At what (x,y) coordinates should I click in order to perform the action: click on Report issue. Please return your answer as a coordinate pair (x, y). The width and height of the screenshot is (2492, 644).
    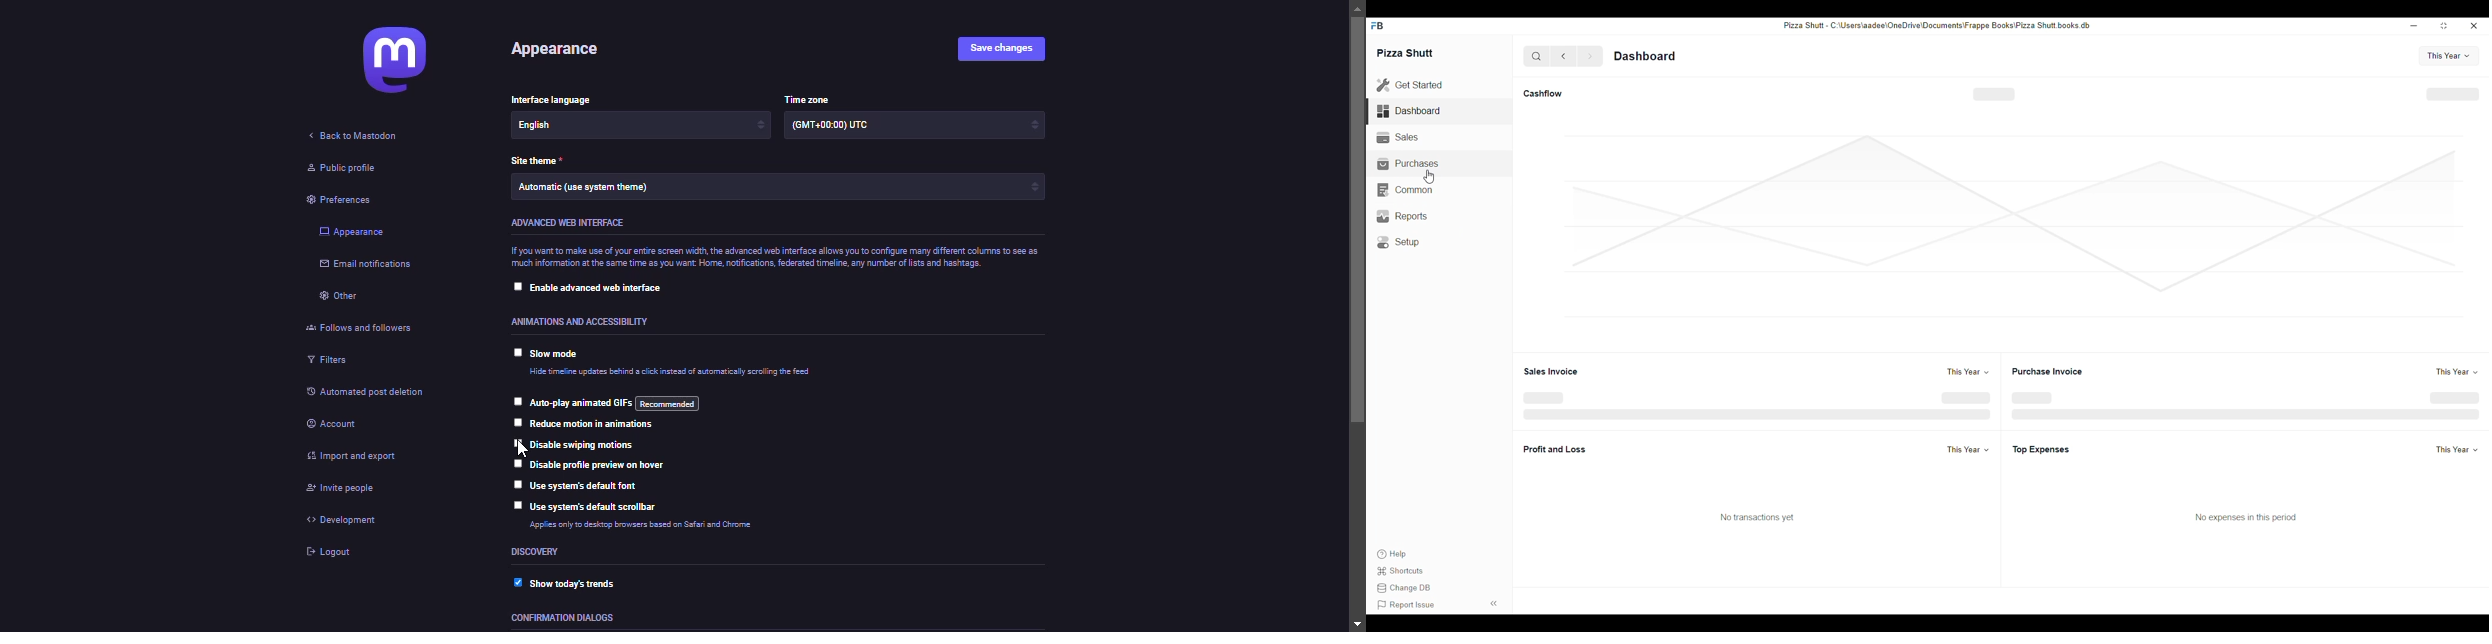
    Looking at the image, I should click on (1406, 605).